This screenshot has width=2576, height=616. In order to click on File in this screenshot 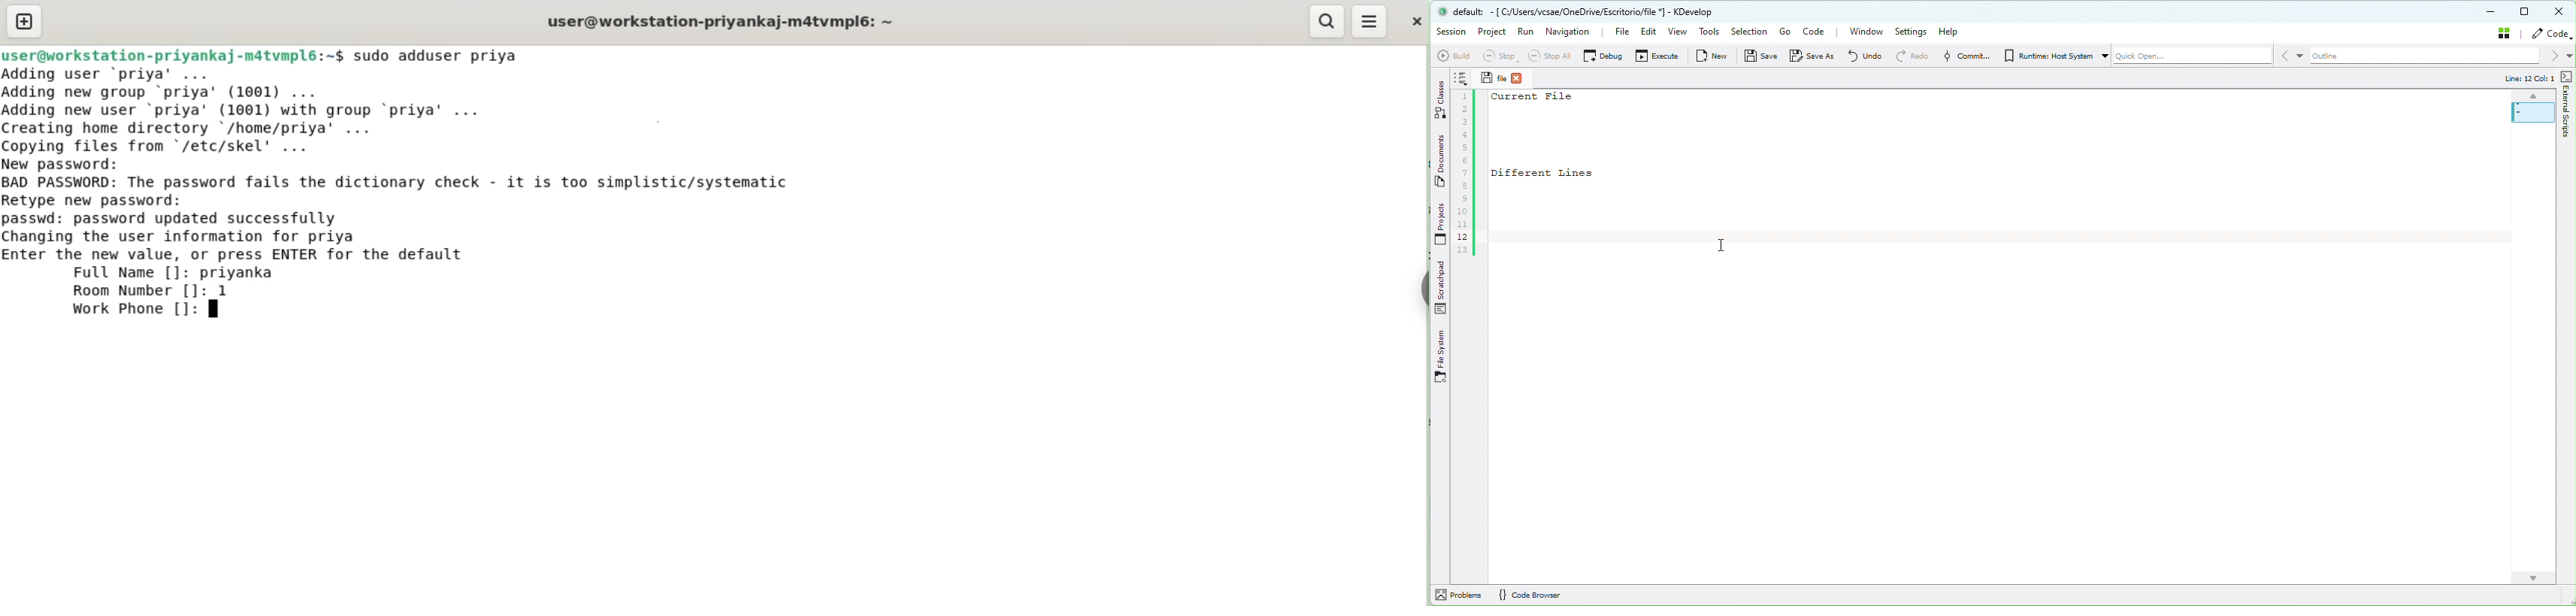, I will do `click(1505, 78)`.